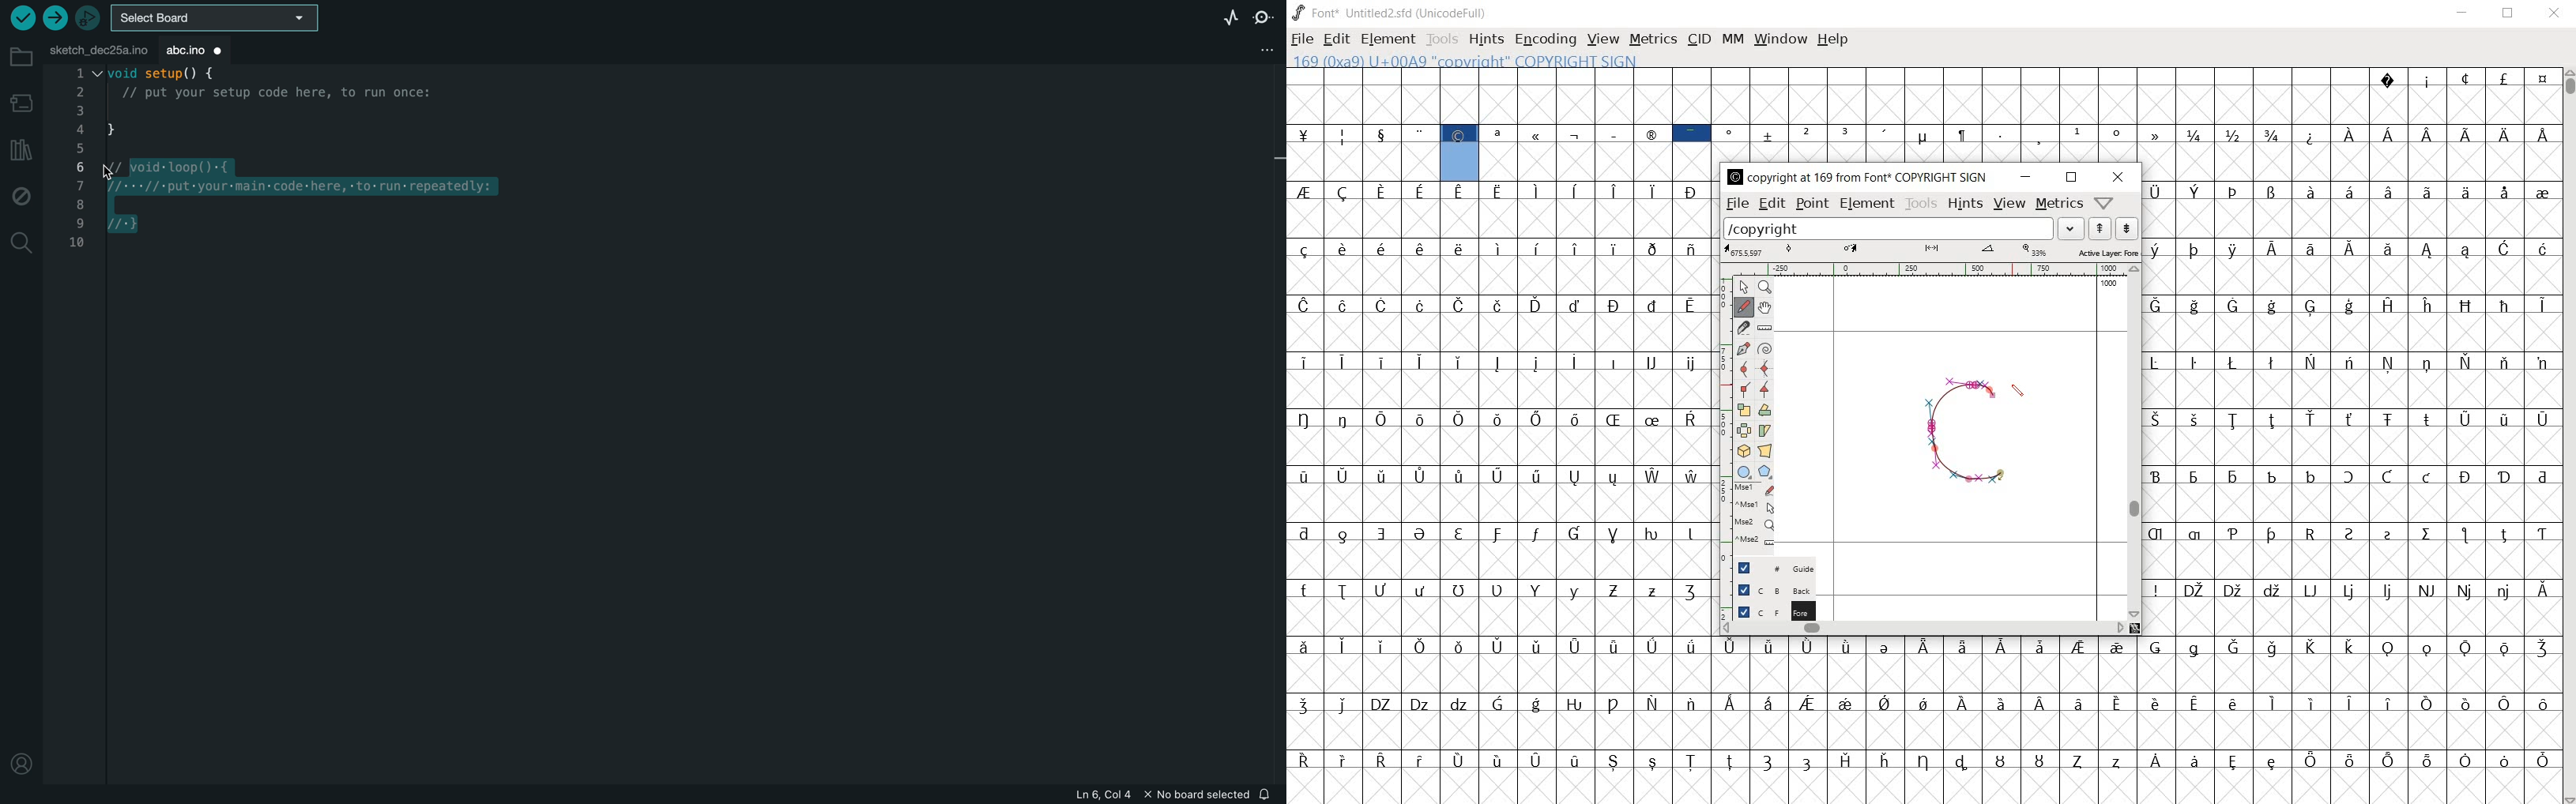 The height and width of the screenshot is (812, 2576). I want to click on minimize, so click(2462, 13).